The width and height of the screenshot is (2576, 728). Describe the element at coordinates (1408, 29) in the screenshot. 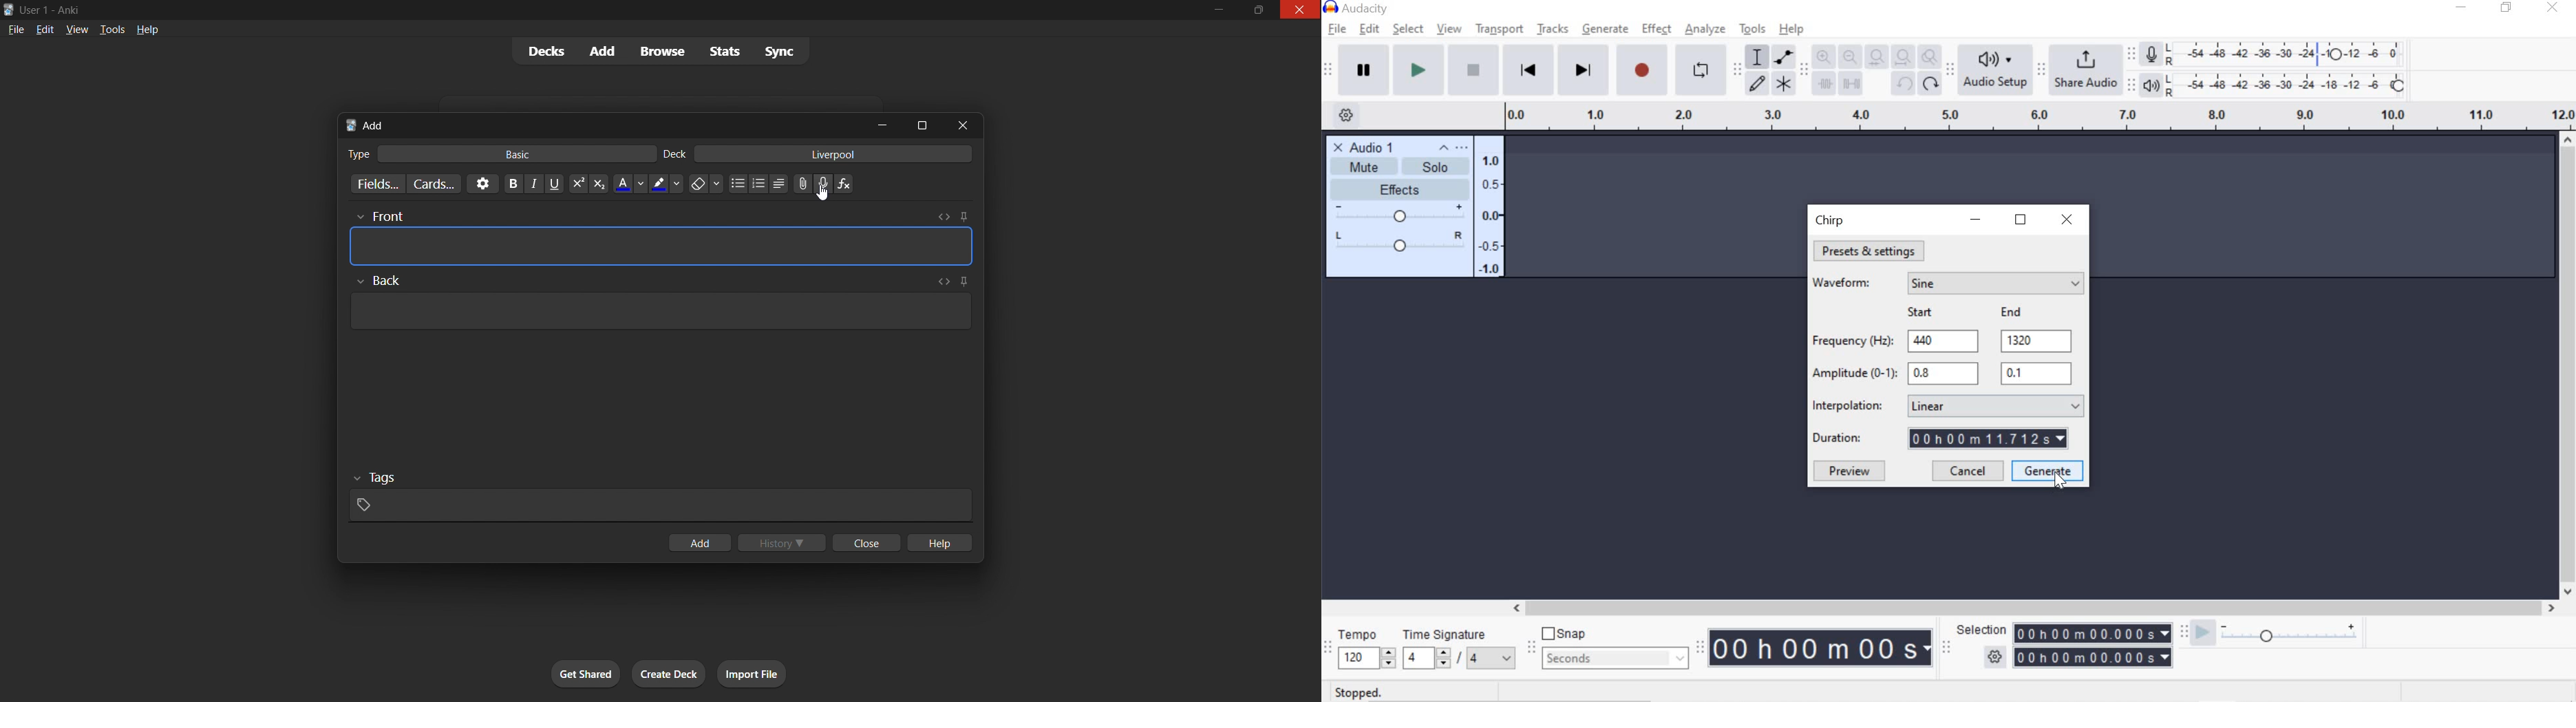

I see `select` at that location.